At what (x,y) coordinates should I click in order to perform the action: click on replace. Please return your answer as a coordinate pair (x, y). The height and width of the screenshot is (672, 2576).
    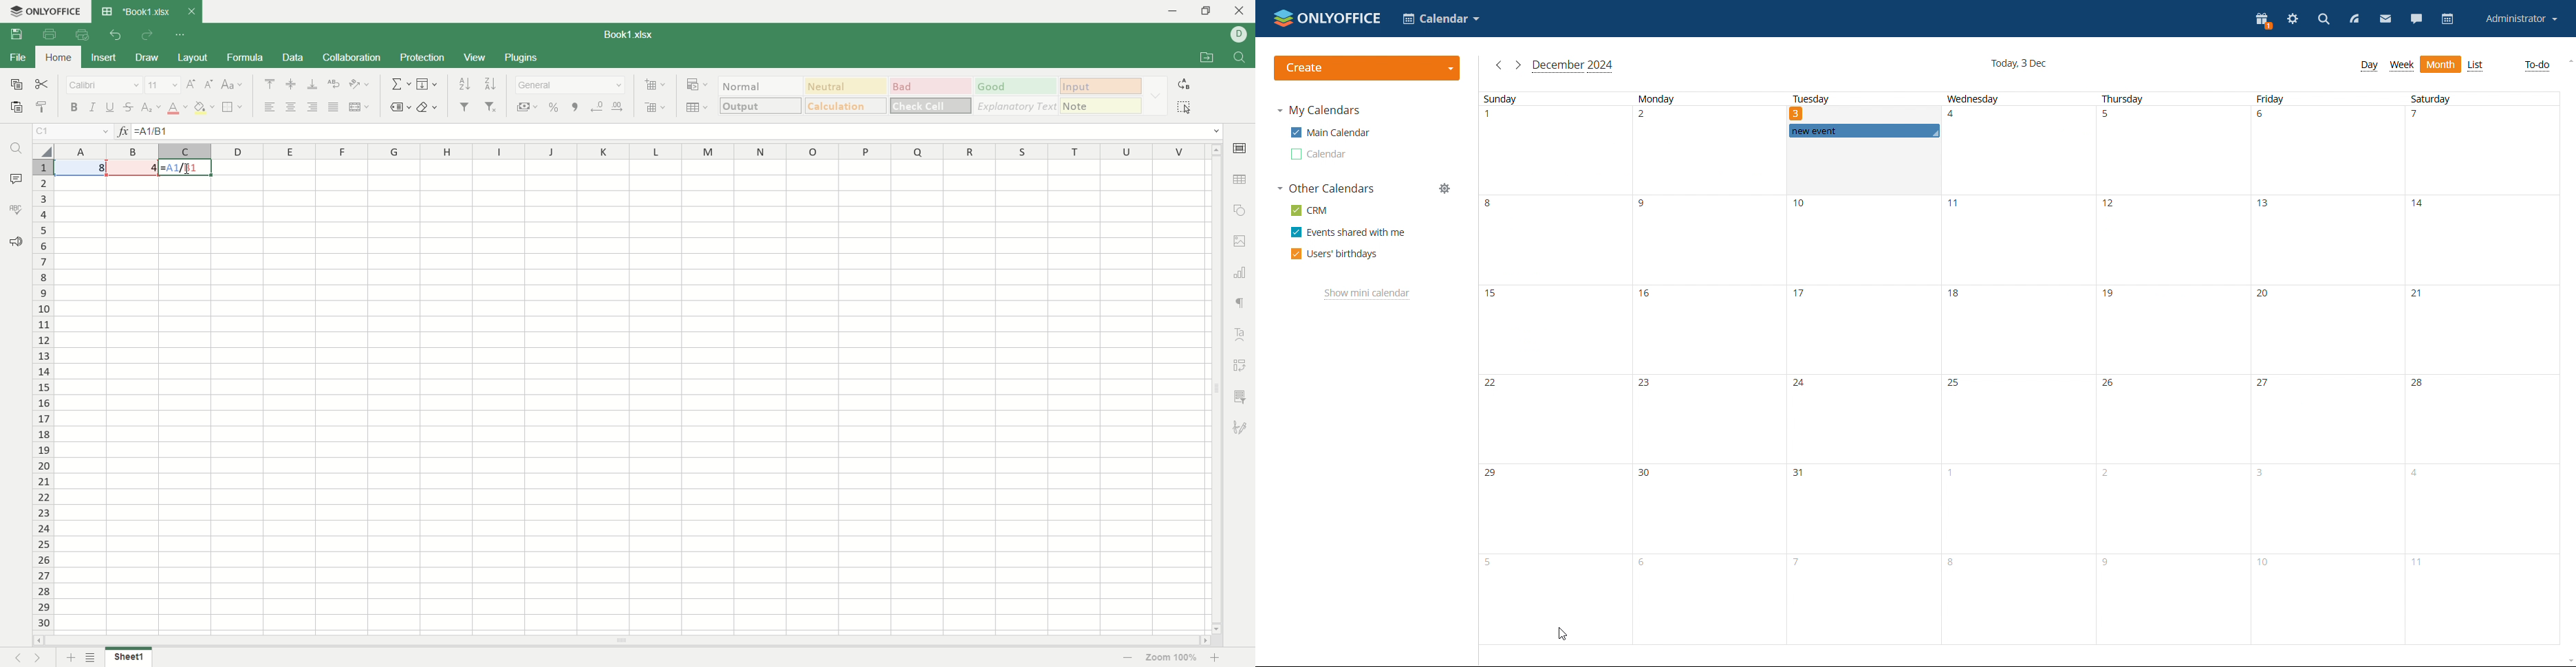
    Looking at the image, I should click on (1187, 86).